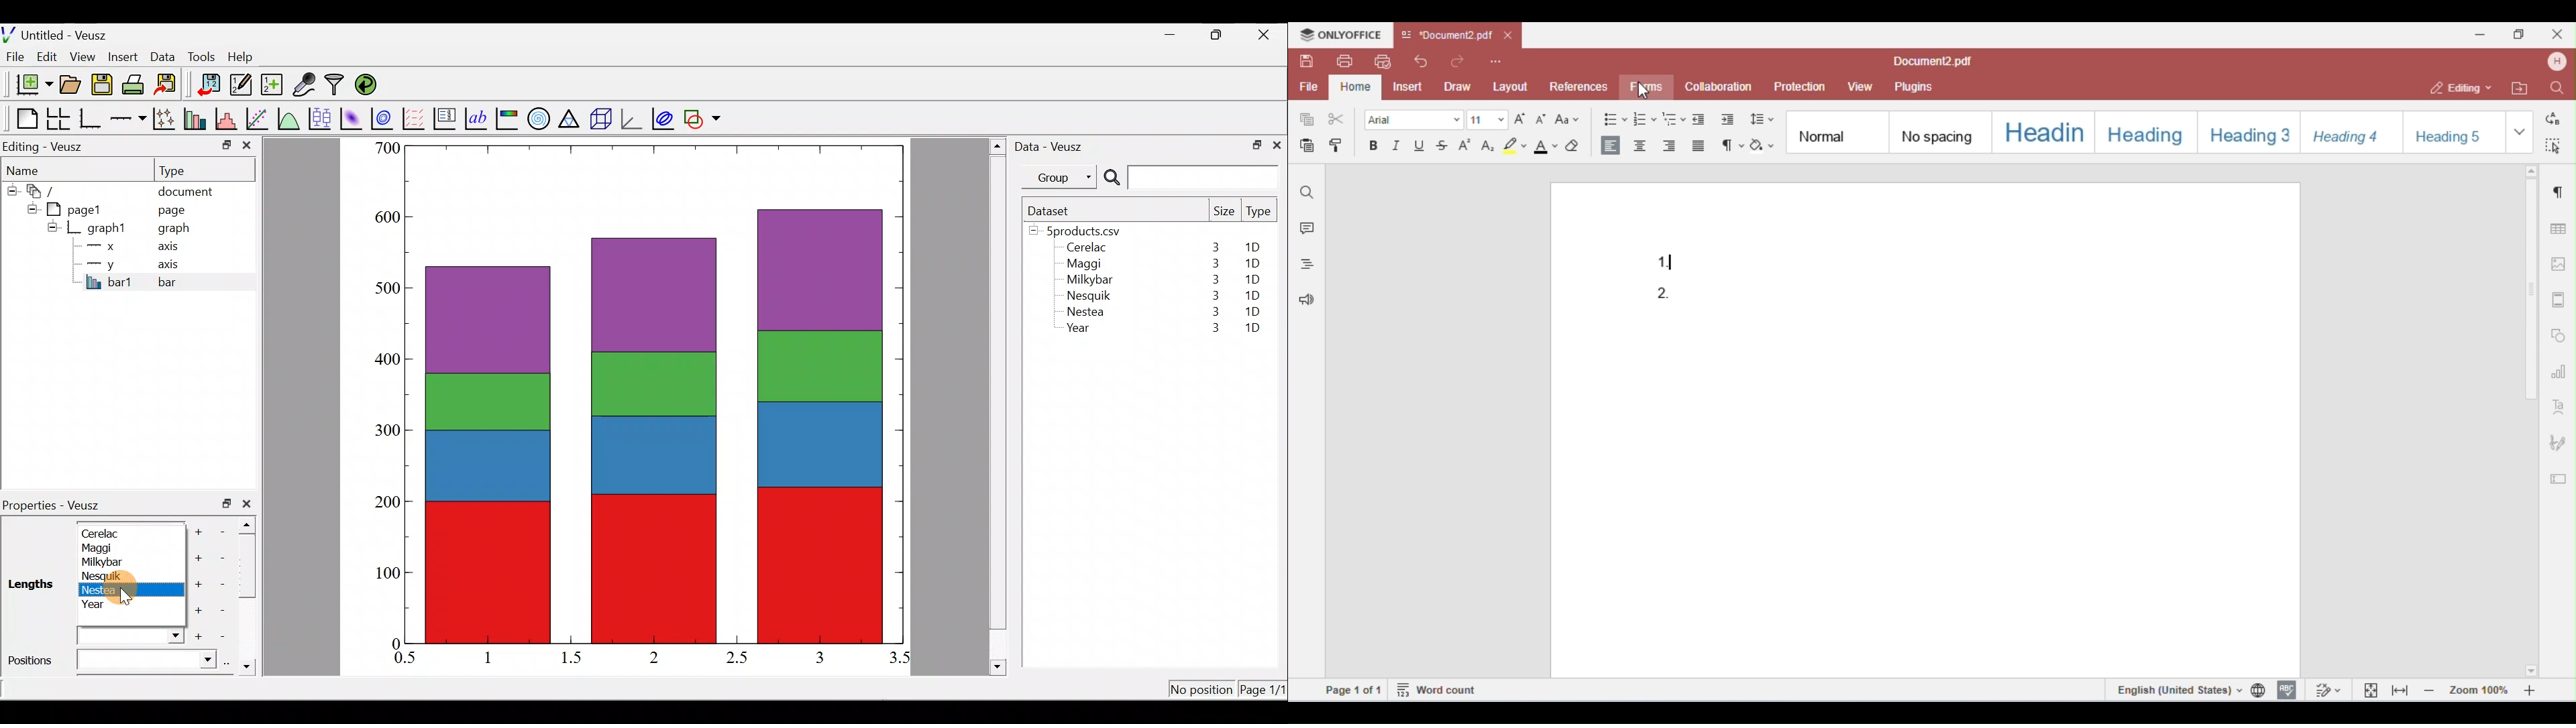 Image resolution: width=2576 pixels, height=728 pixels. What do you see at coordinates (337, 86) in the screenshot?
I see `Filter data` at bounding box center [337, 86].